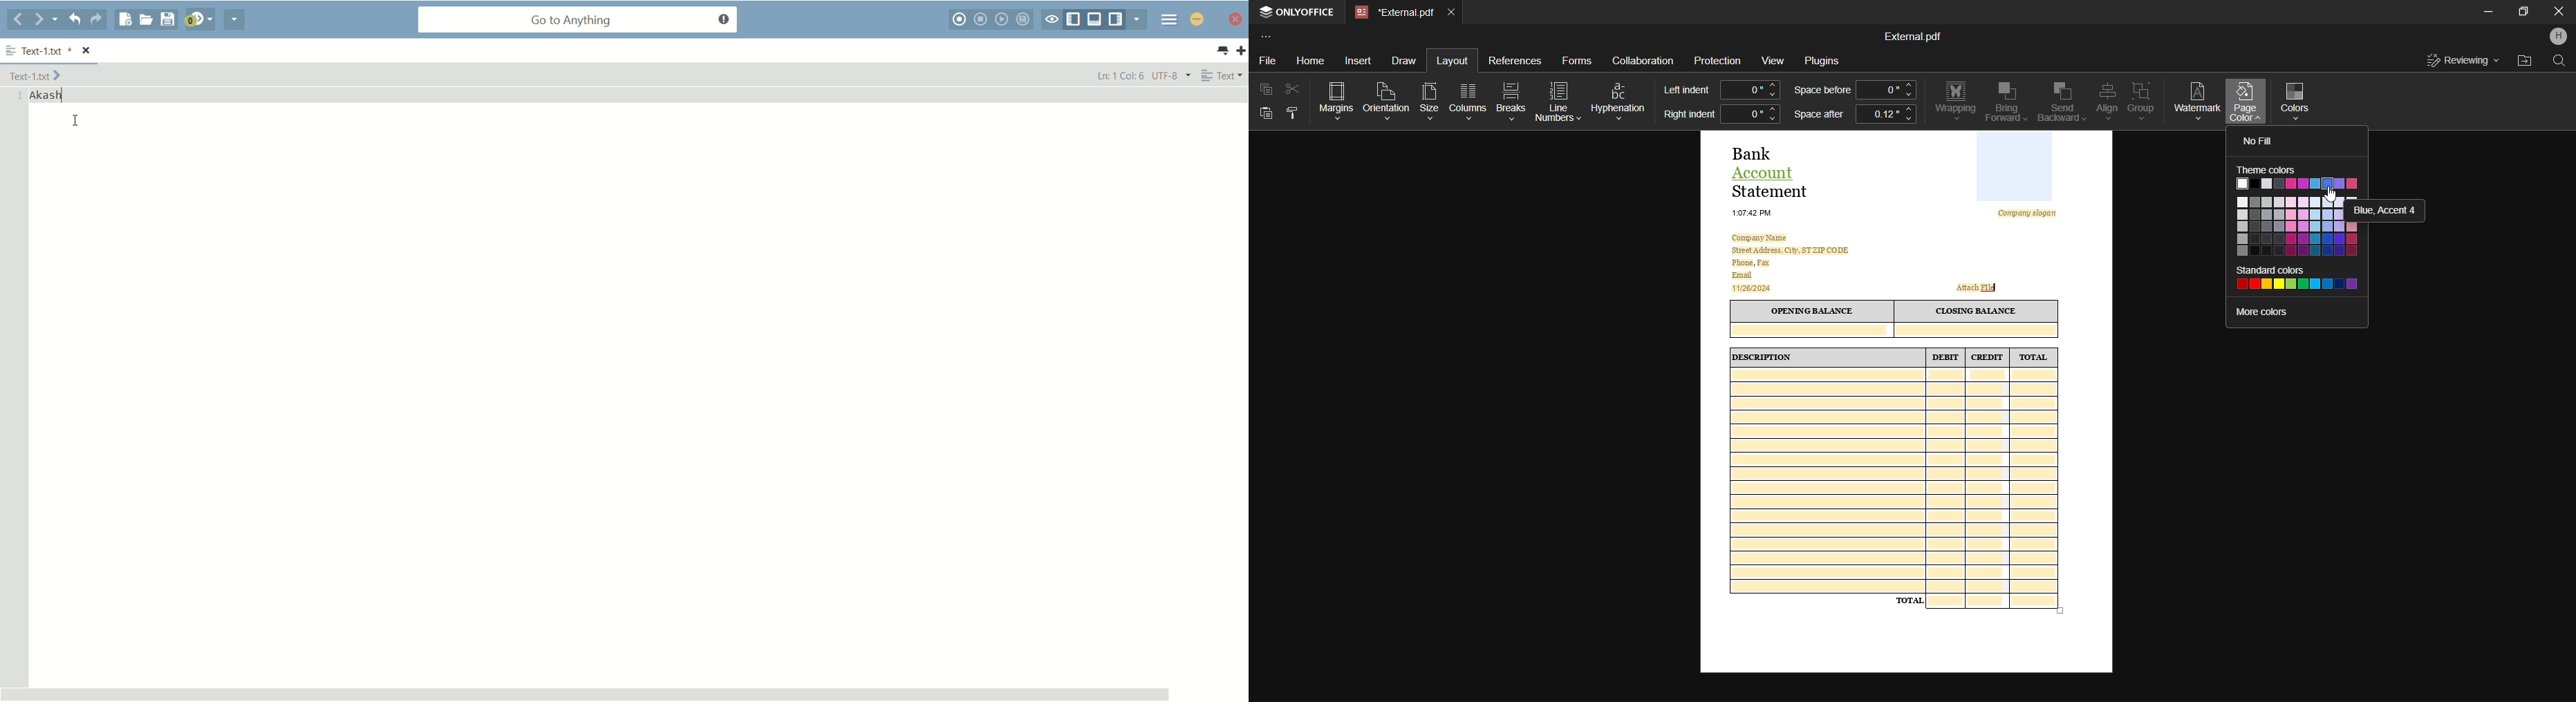 The image size is (2576, 728). What do you see at coordinates (1772, 59) in the screenshot?
I see `View` at bounding box center [1772, 59].